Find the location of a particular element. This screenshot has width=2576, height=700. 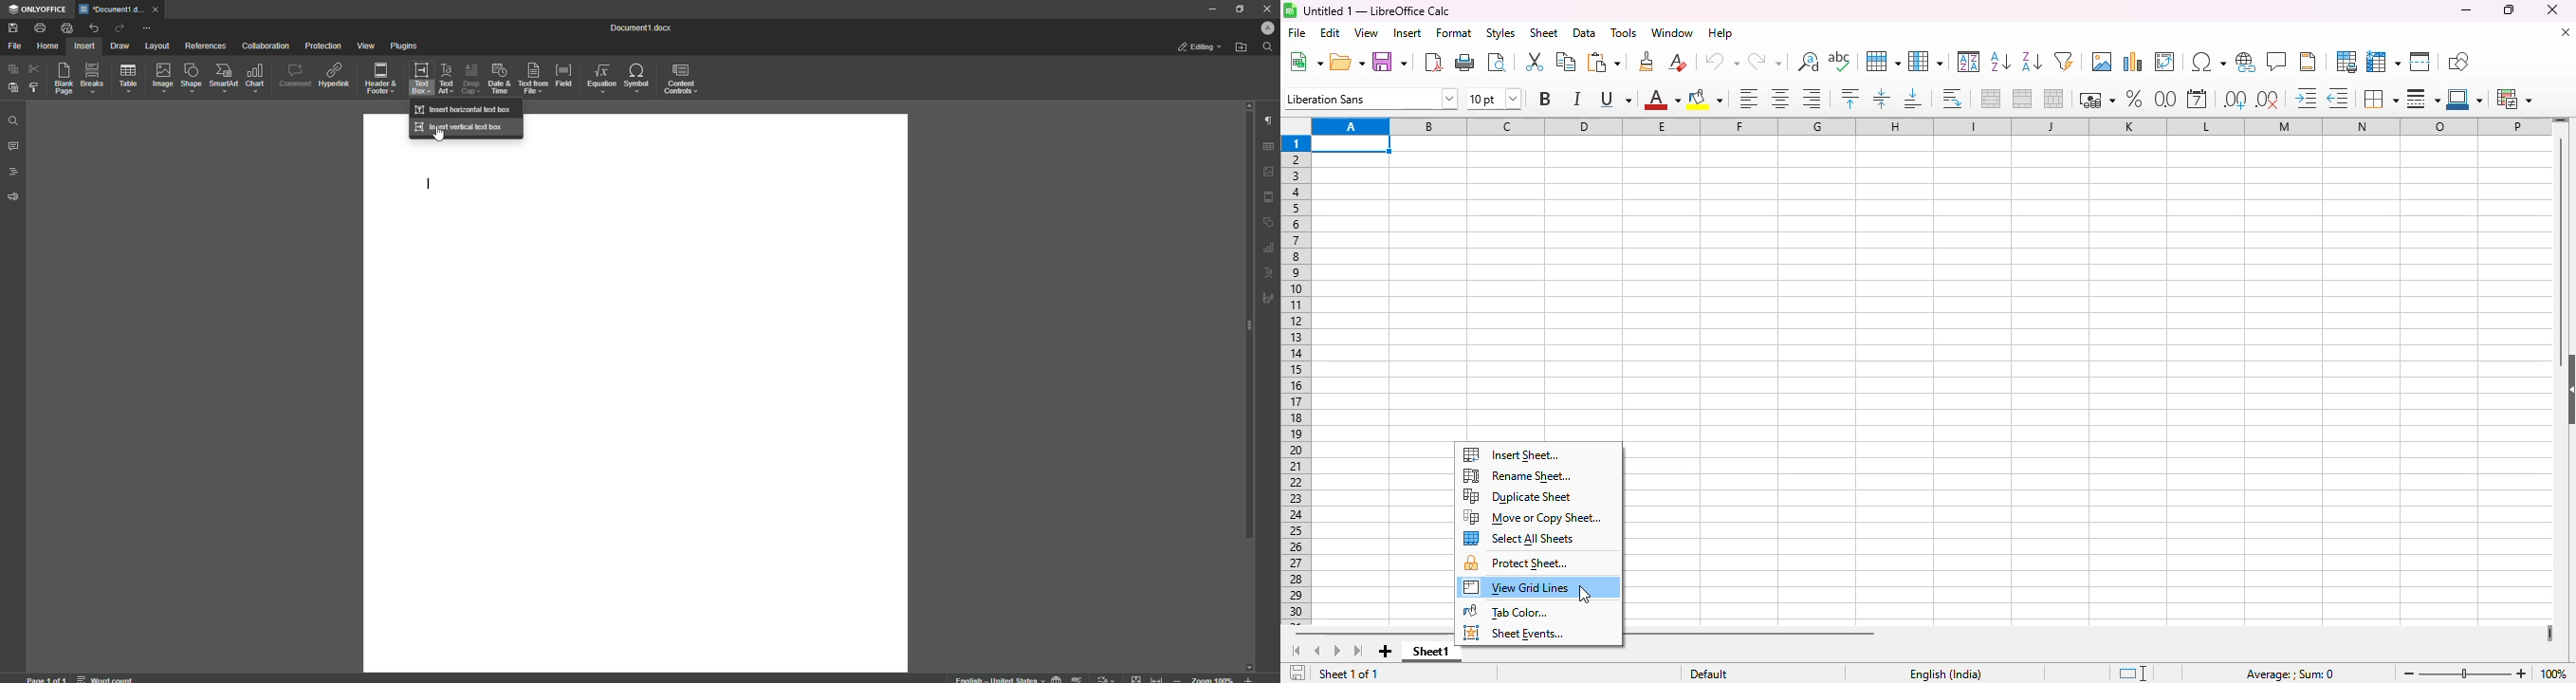

center vertically is located at coordinates (1882, 98).